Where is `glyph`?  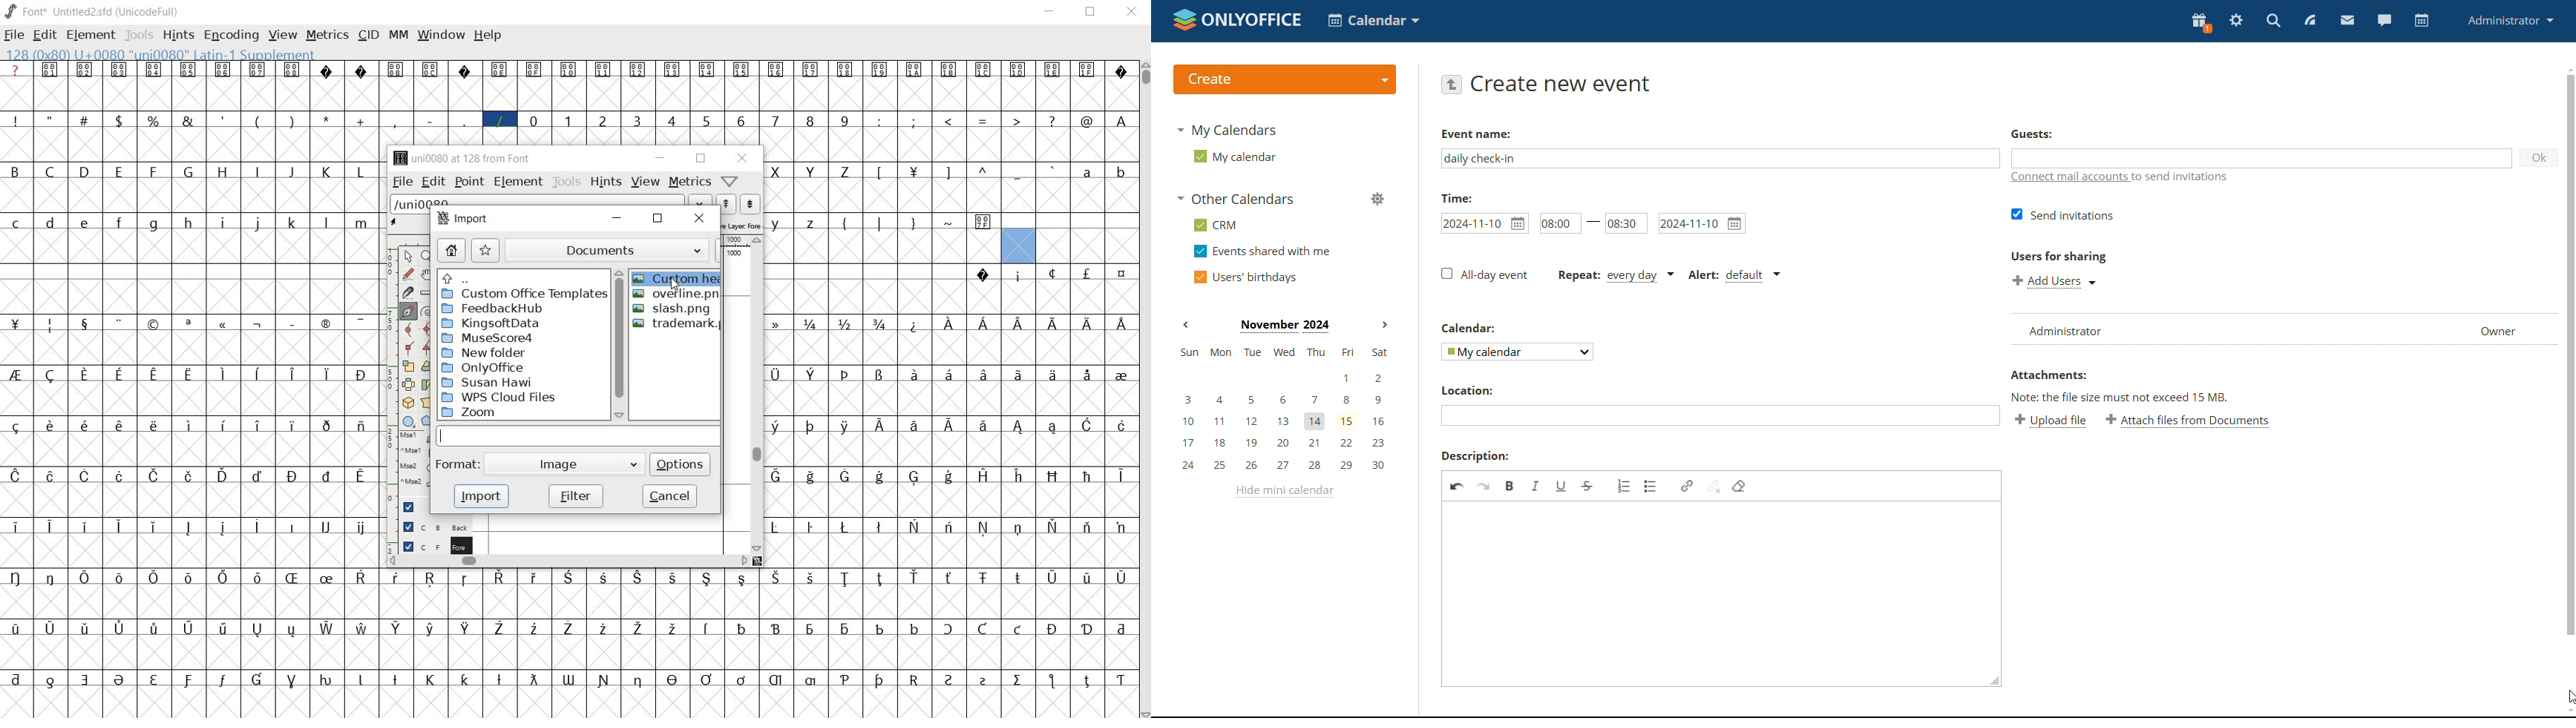
glyph is located at coordinates (85, 325).